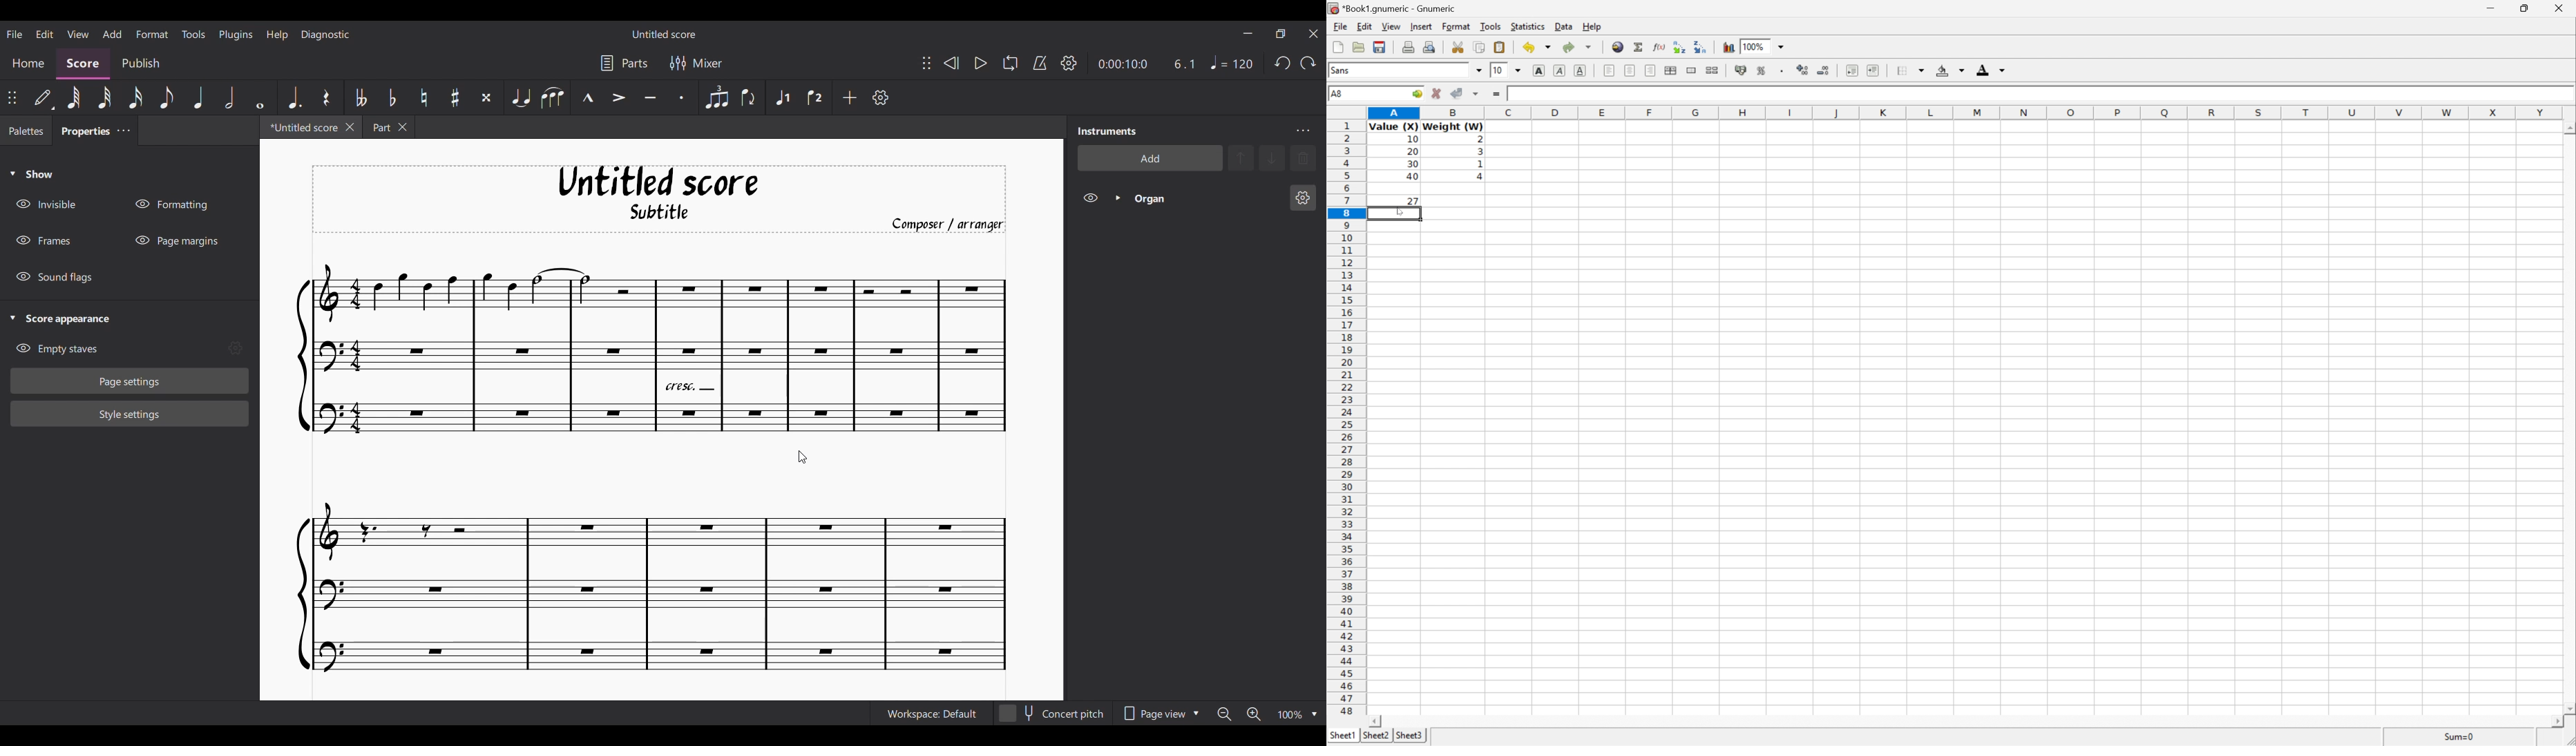 The height and width of the screenshot is (756, 2576). I want to click on Default, so click(44, 97).